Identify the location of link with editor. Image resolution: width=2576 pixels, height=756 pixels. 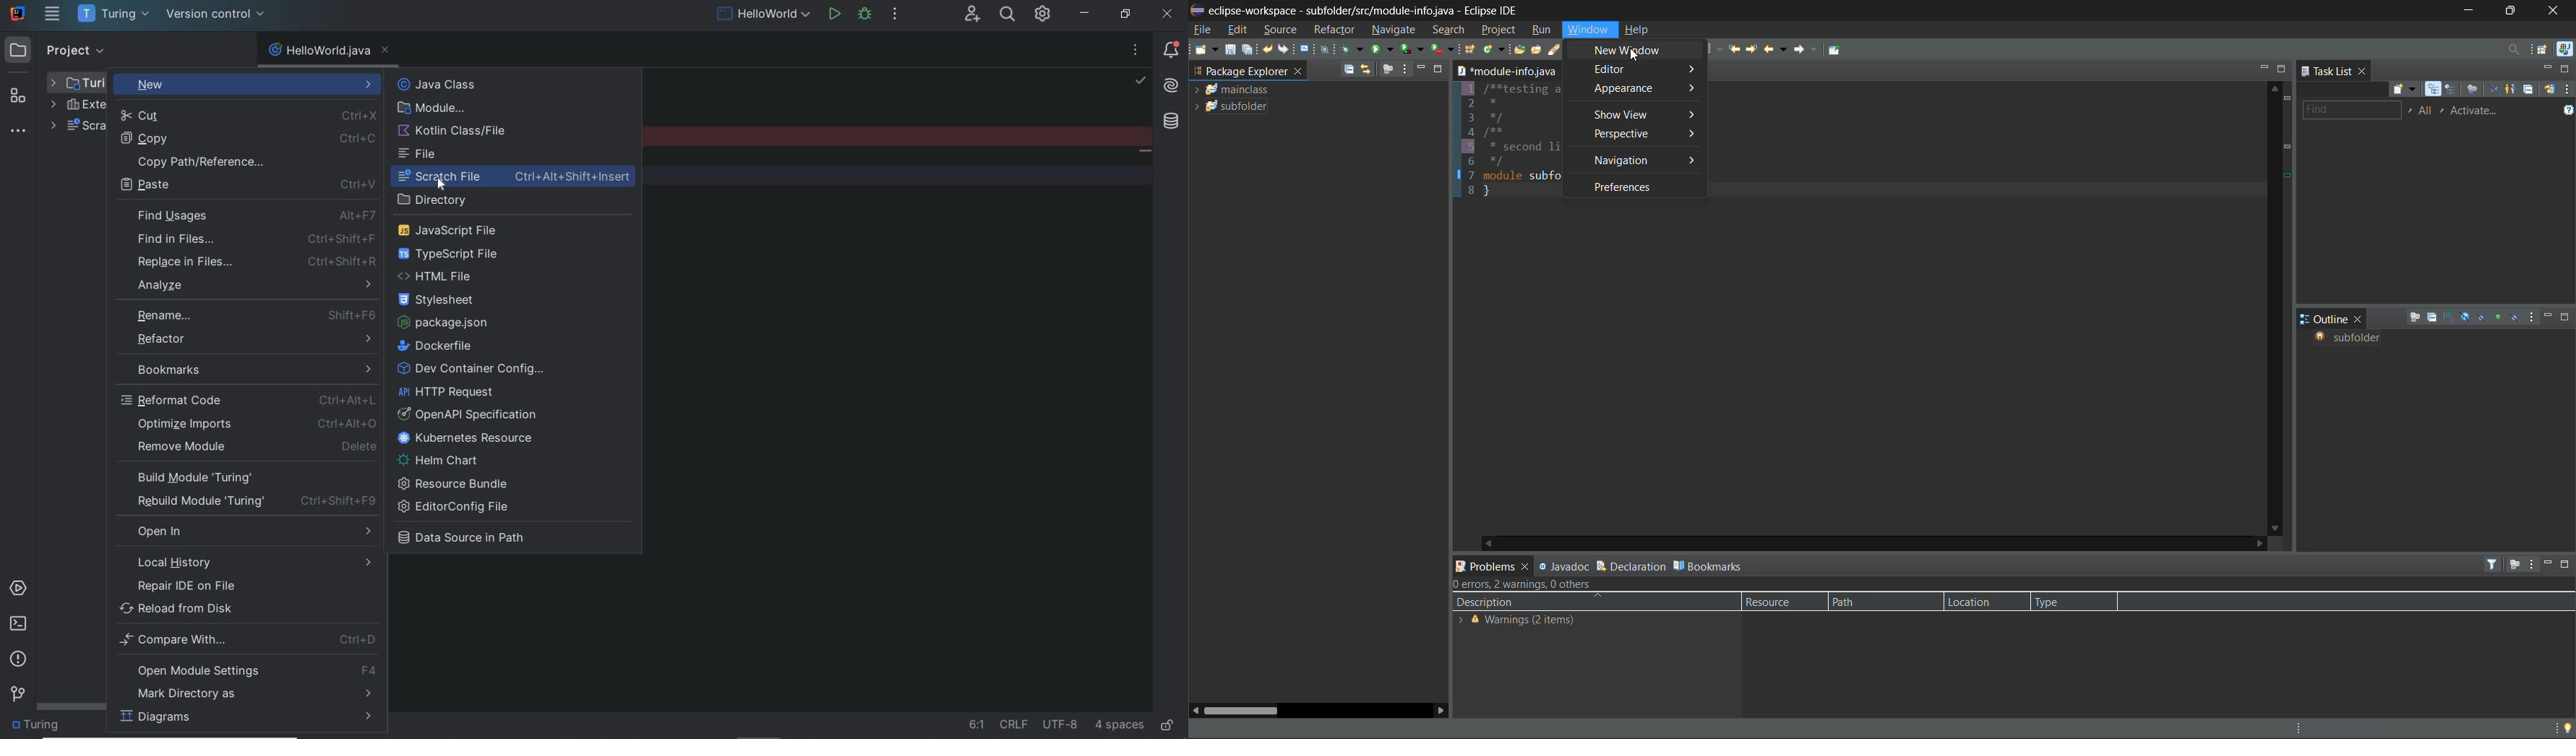
(1369, 69).